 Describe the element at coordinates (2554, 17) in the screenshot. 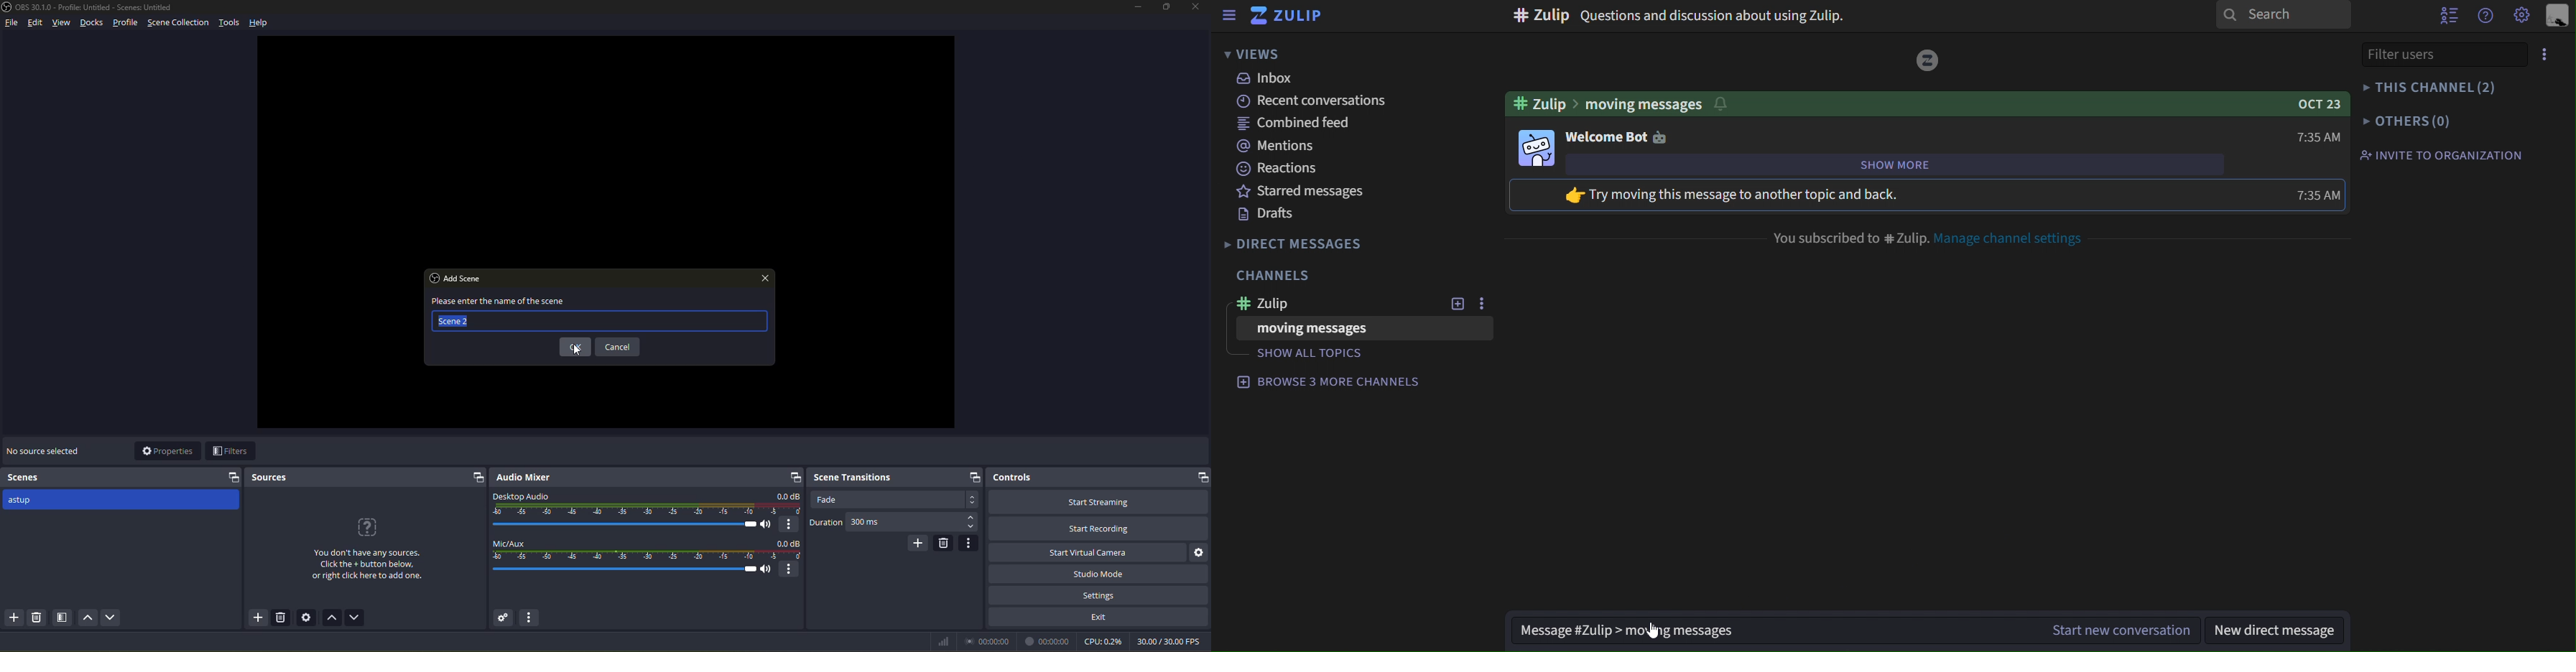

I see `personal menu` at that location.